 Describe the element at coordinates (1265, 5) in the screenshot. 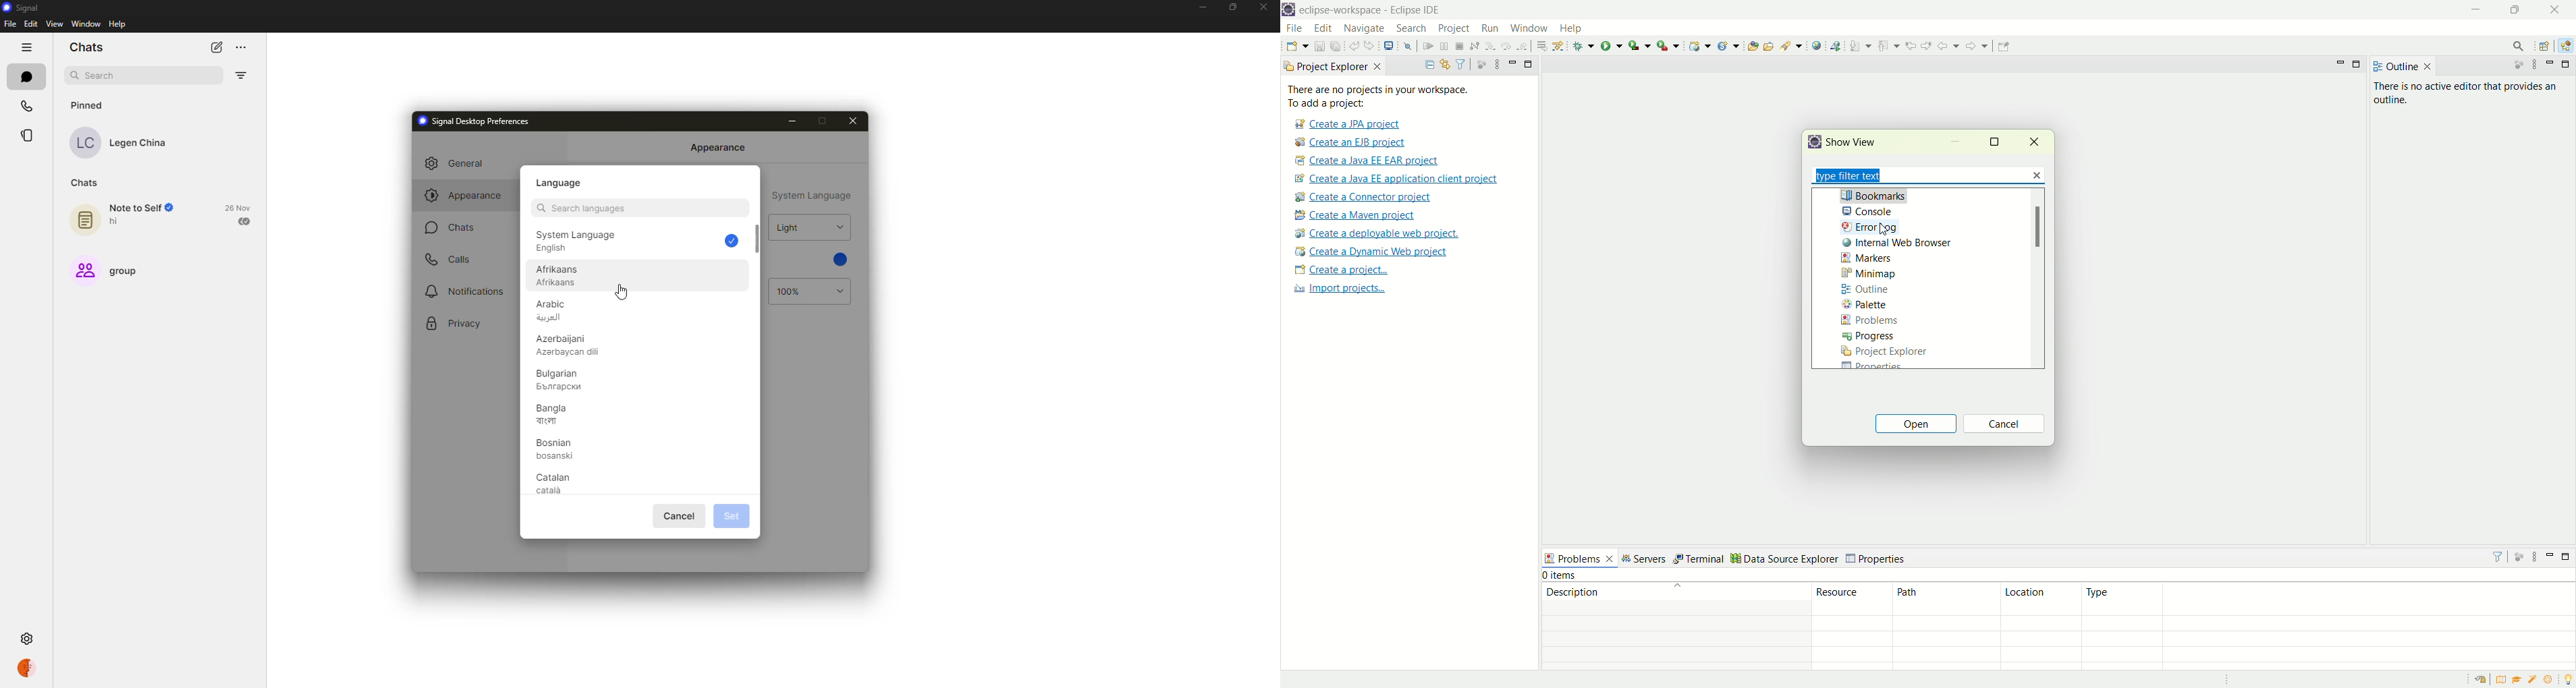

I see `close` at that location.